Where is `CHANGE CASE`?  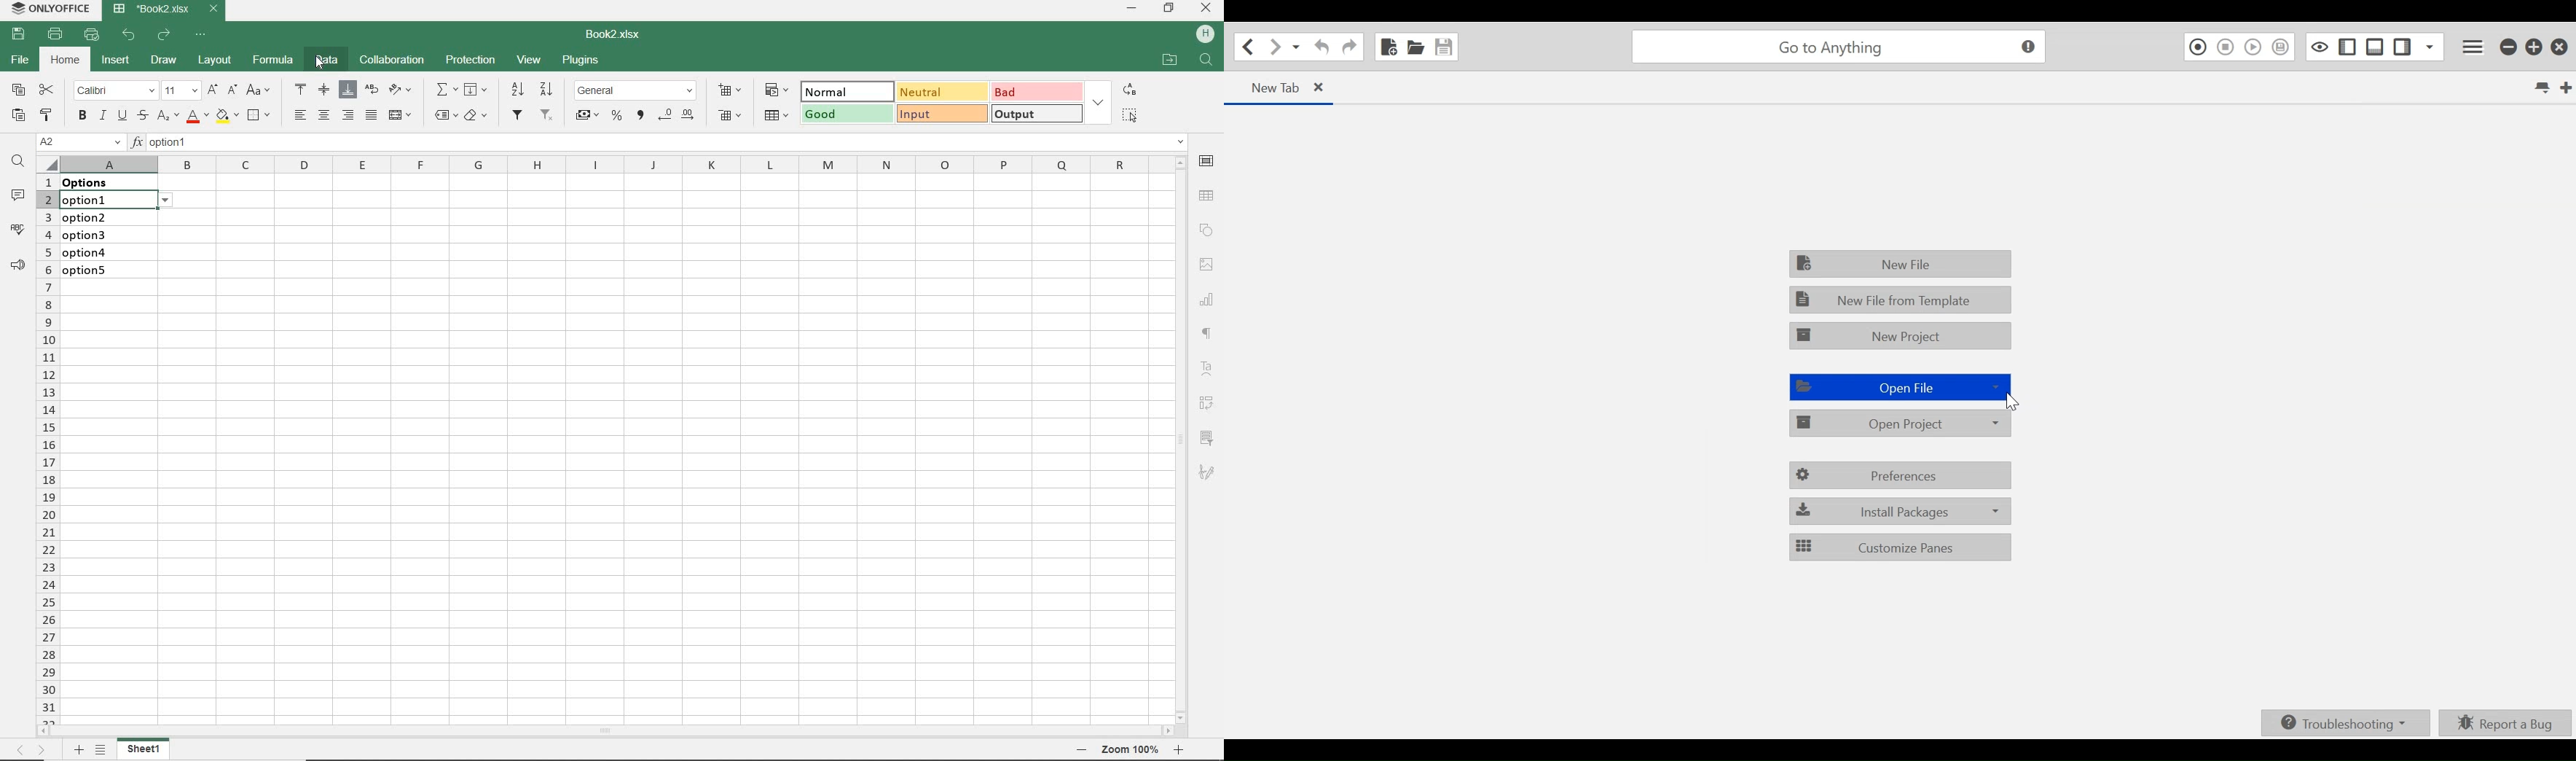 CHANGE CASE is located at coordinates (259, 90).